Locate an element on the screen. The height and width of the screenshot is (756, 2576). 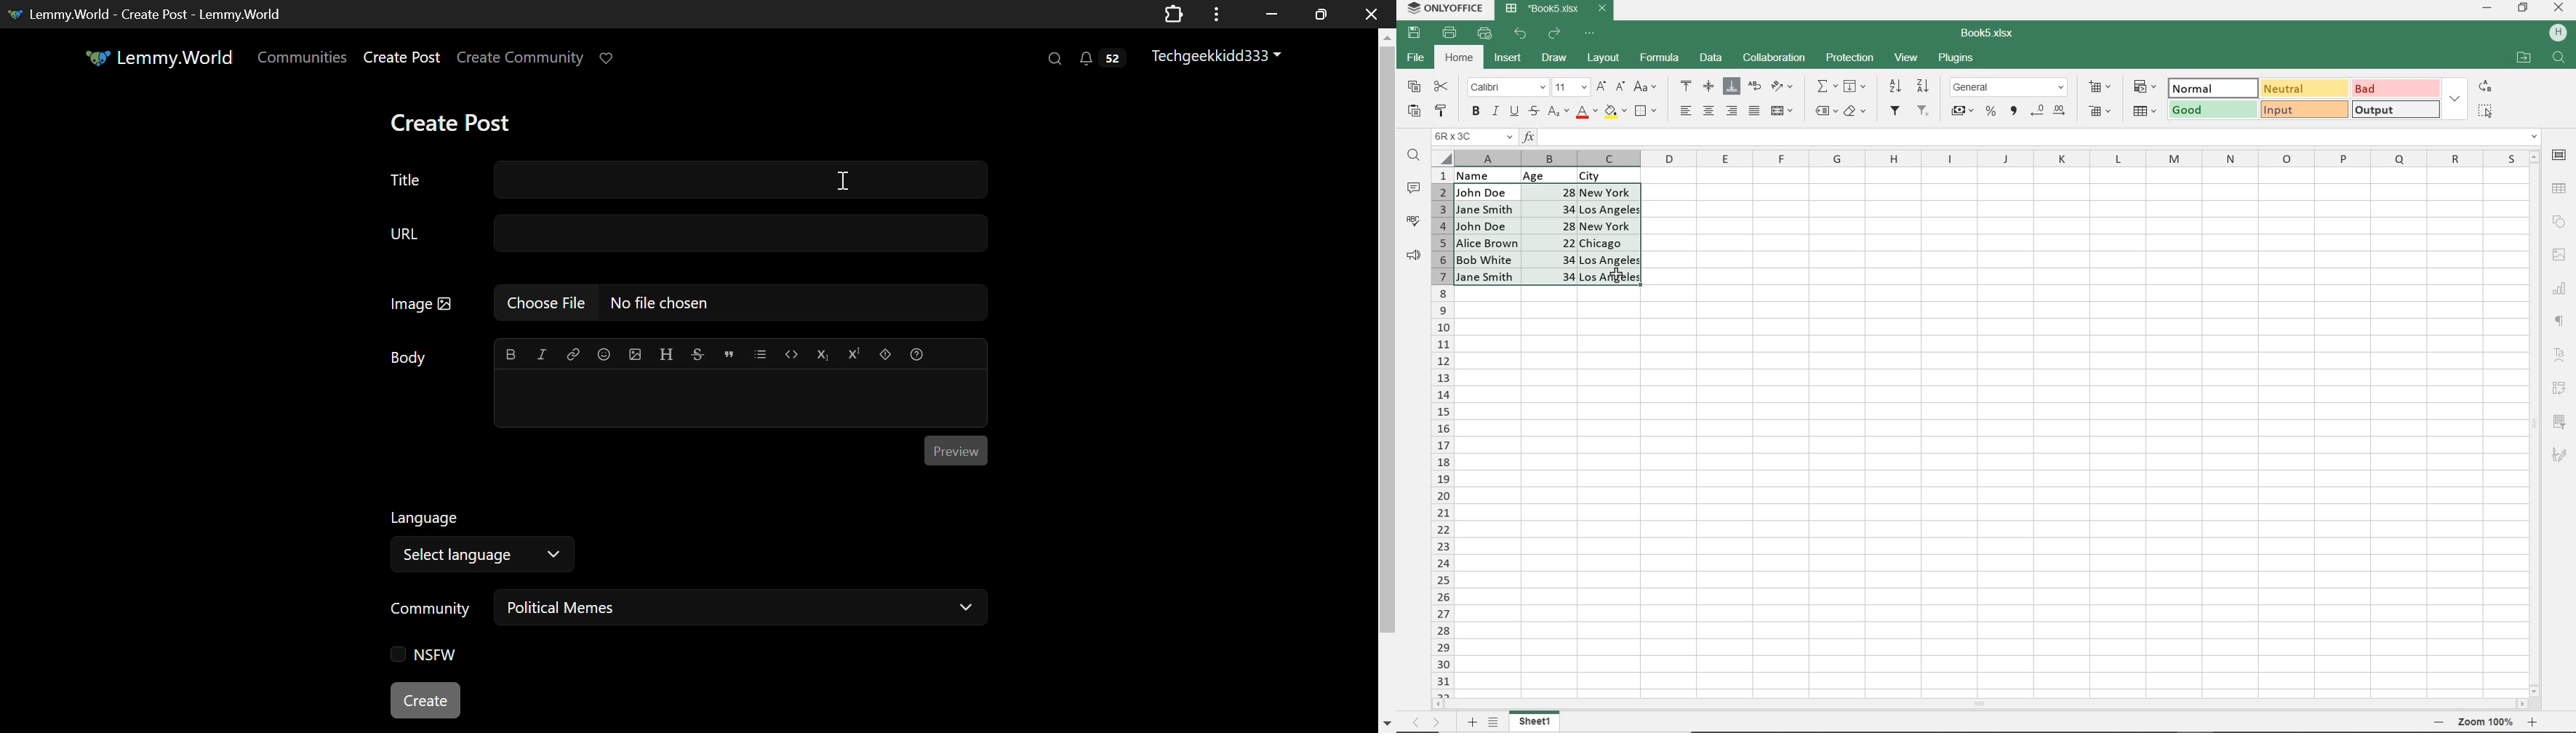
ALIGN BOTTOM is located at coordinates (1731, 86).